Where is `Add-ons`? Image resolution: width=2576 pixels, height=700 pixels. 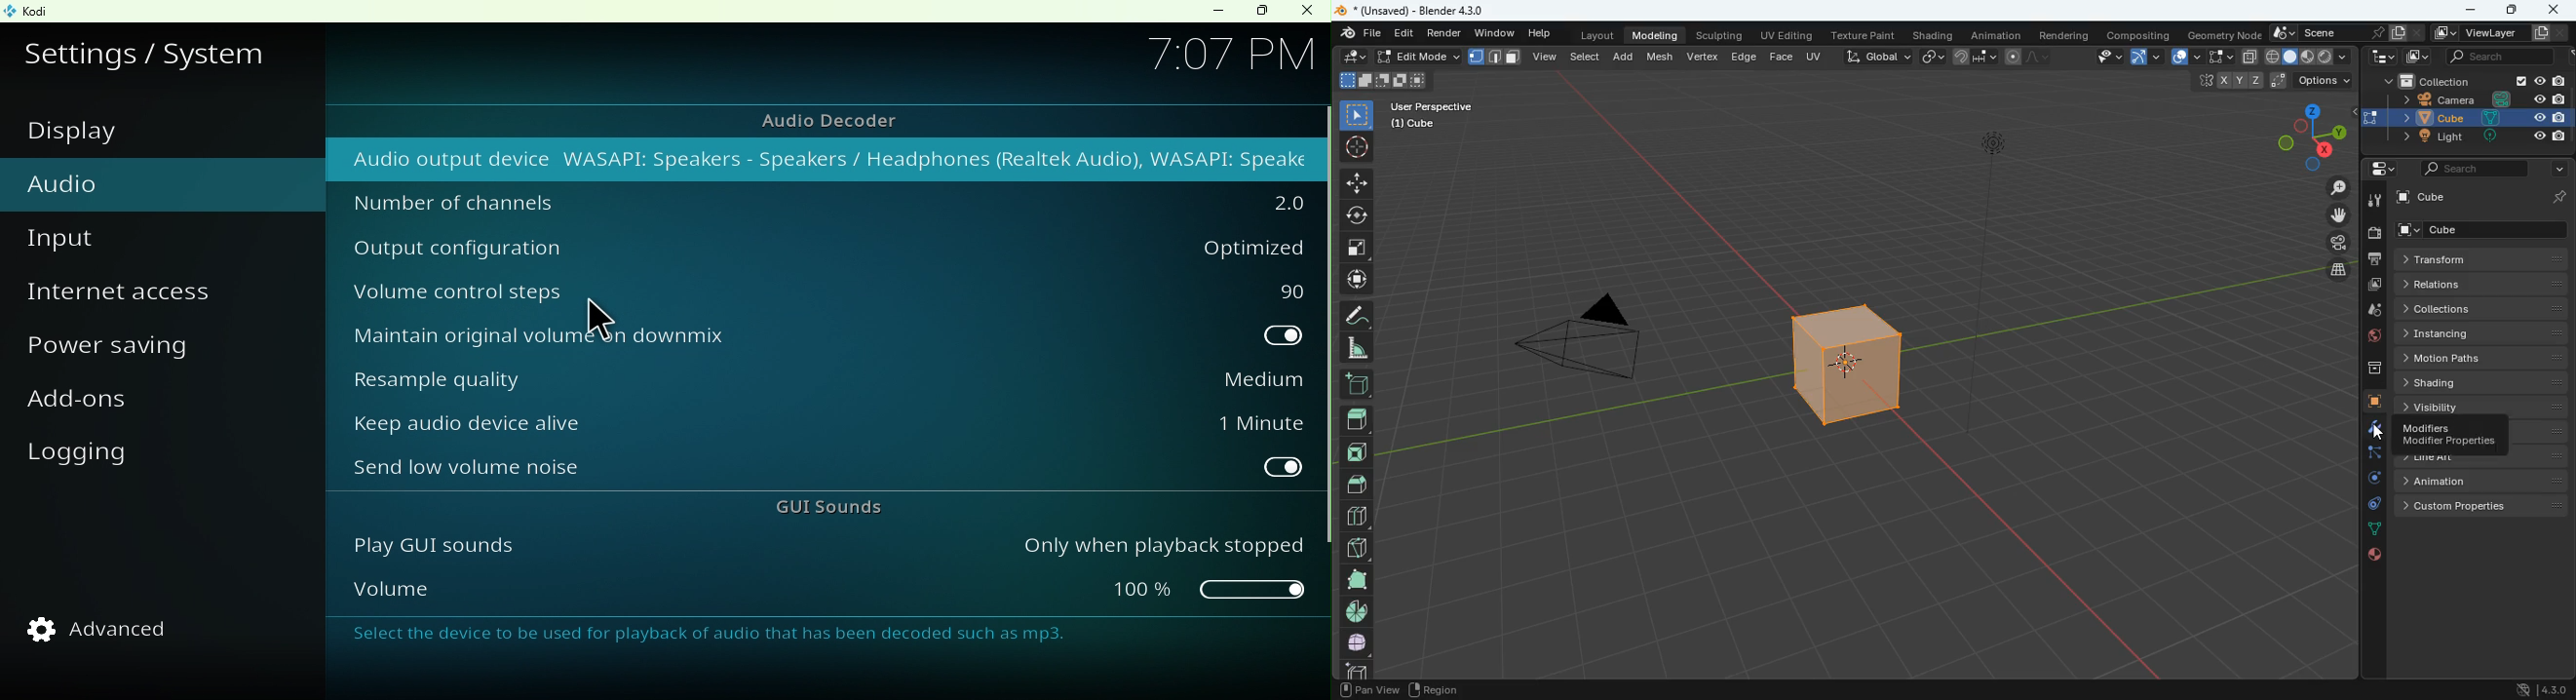
Add-ons is located at coordinates (88, 407).